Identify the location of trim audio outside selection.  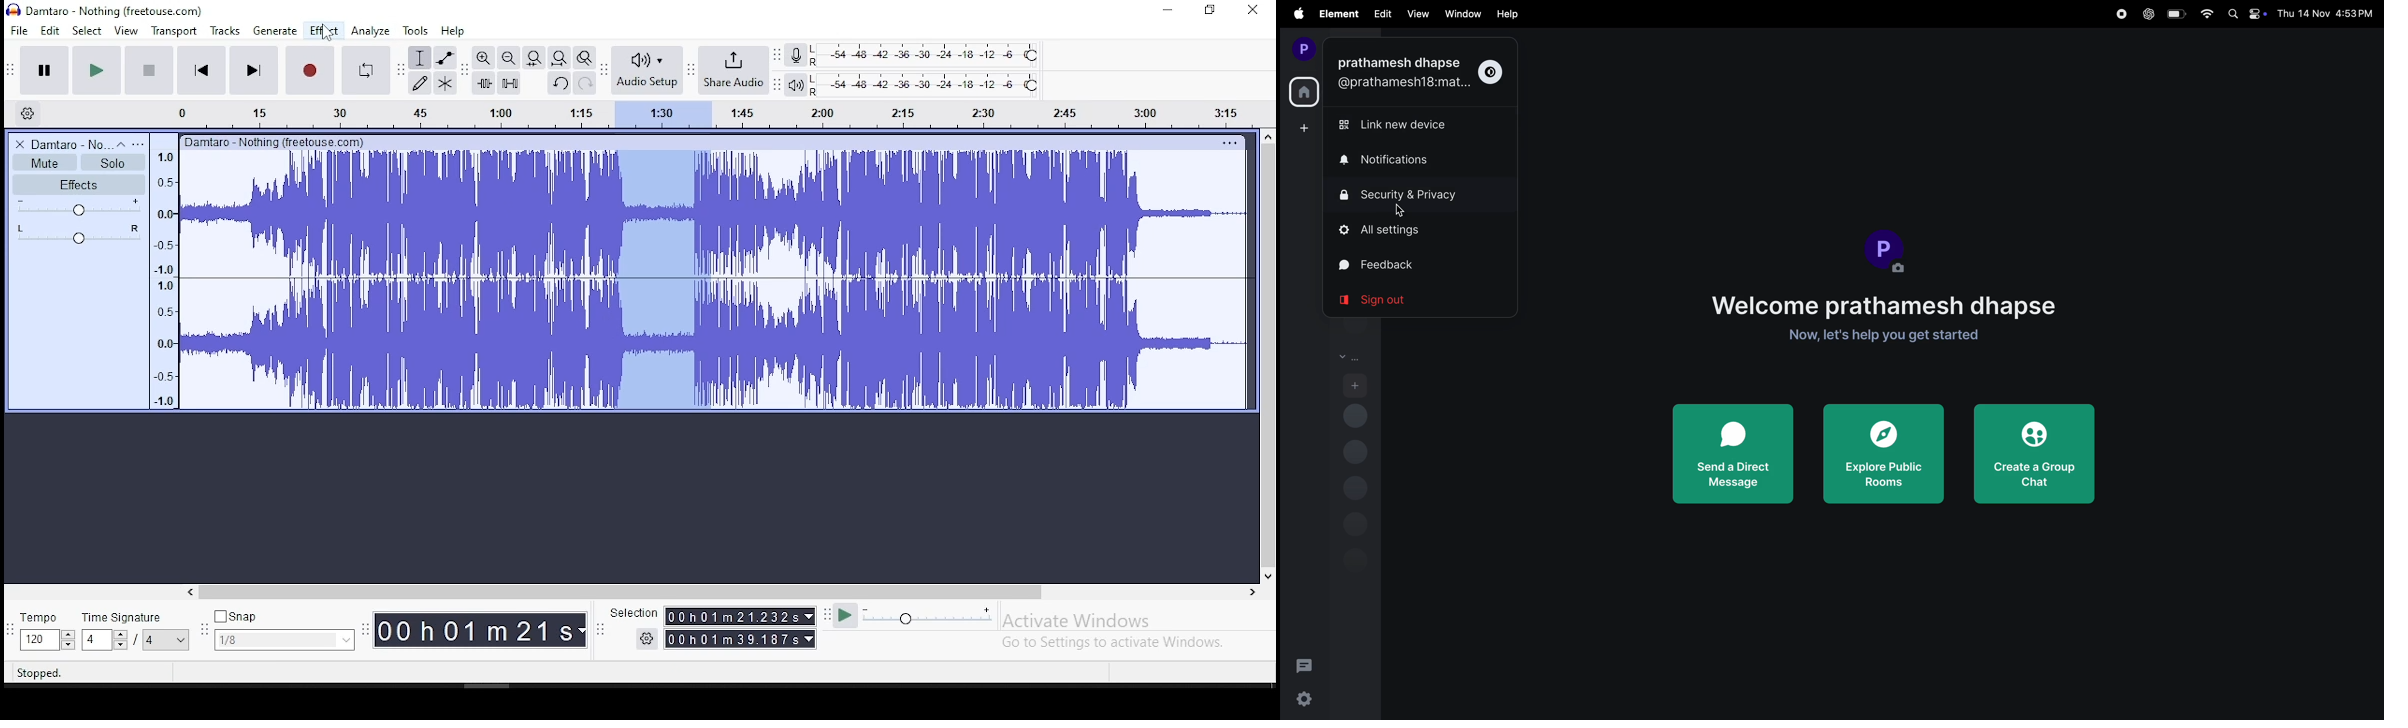
(485, 83).